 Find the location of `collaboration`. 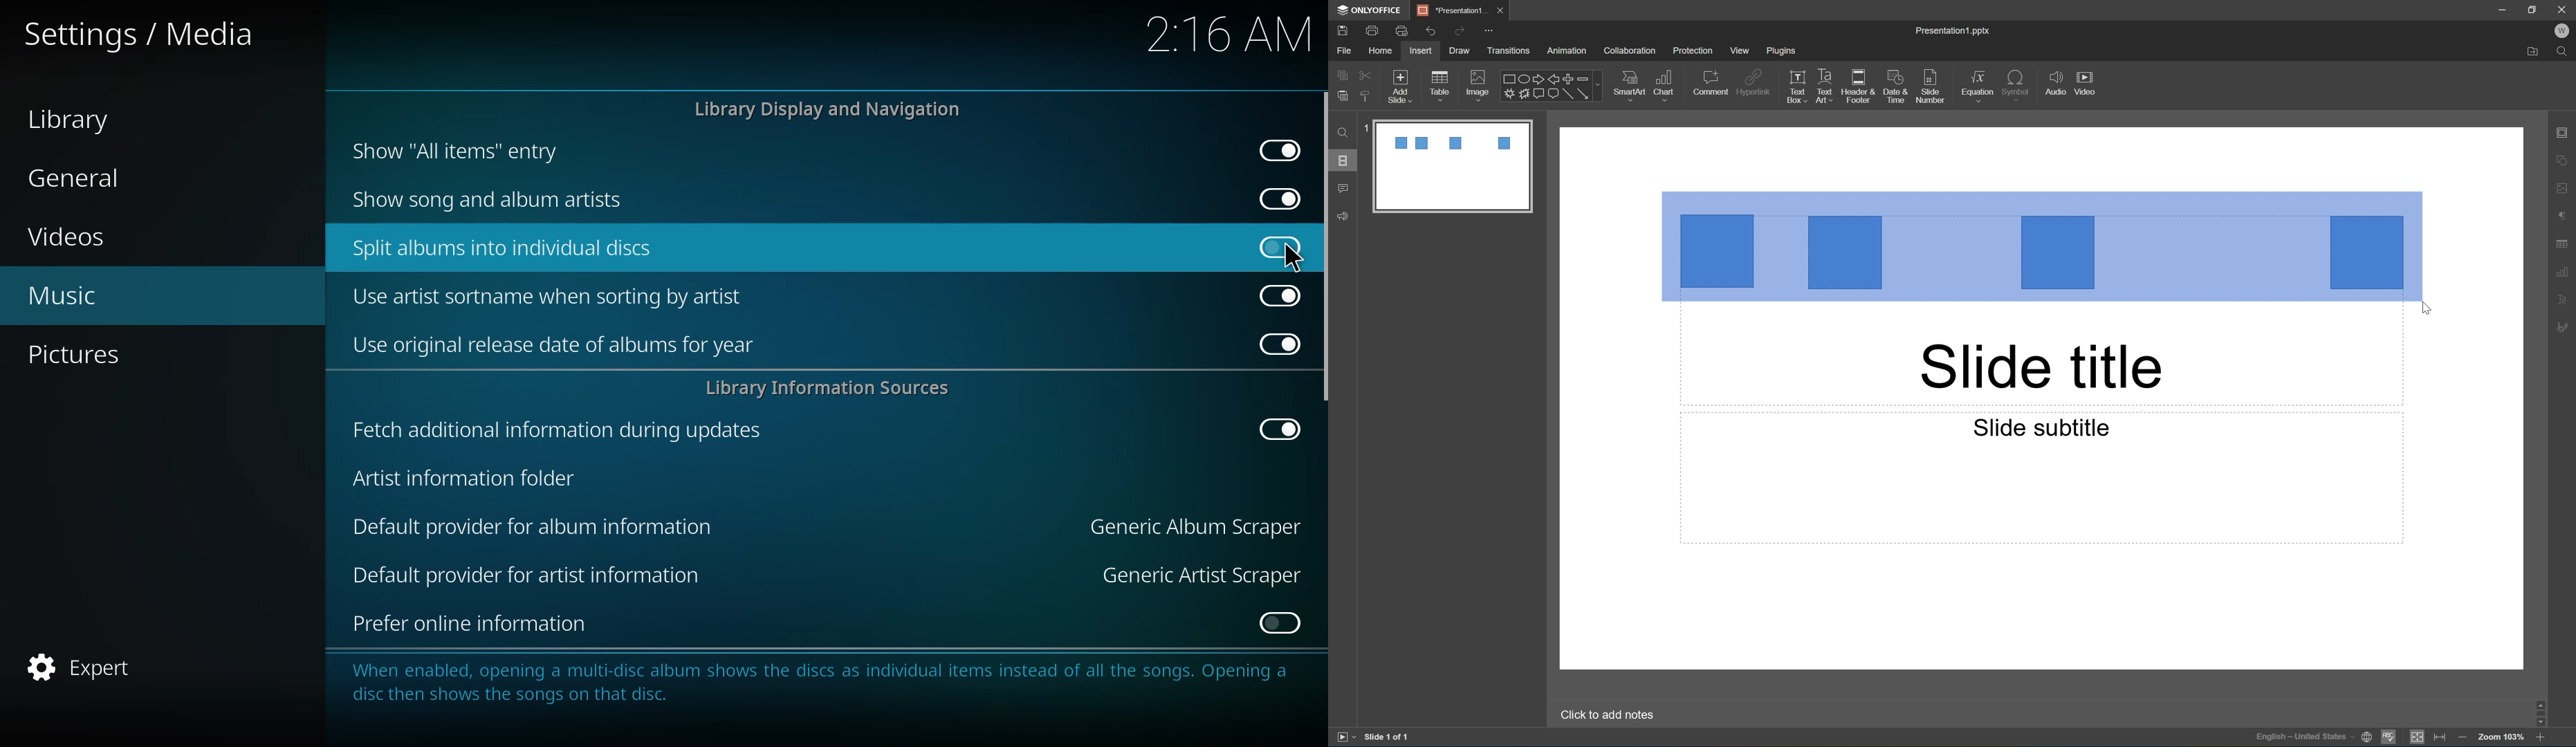

collaboration is located at coordinates (1631, 50).